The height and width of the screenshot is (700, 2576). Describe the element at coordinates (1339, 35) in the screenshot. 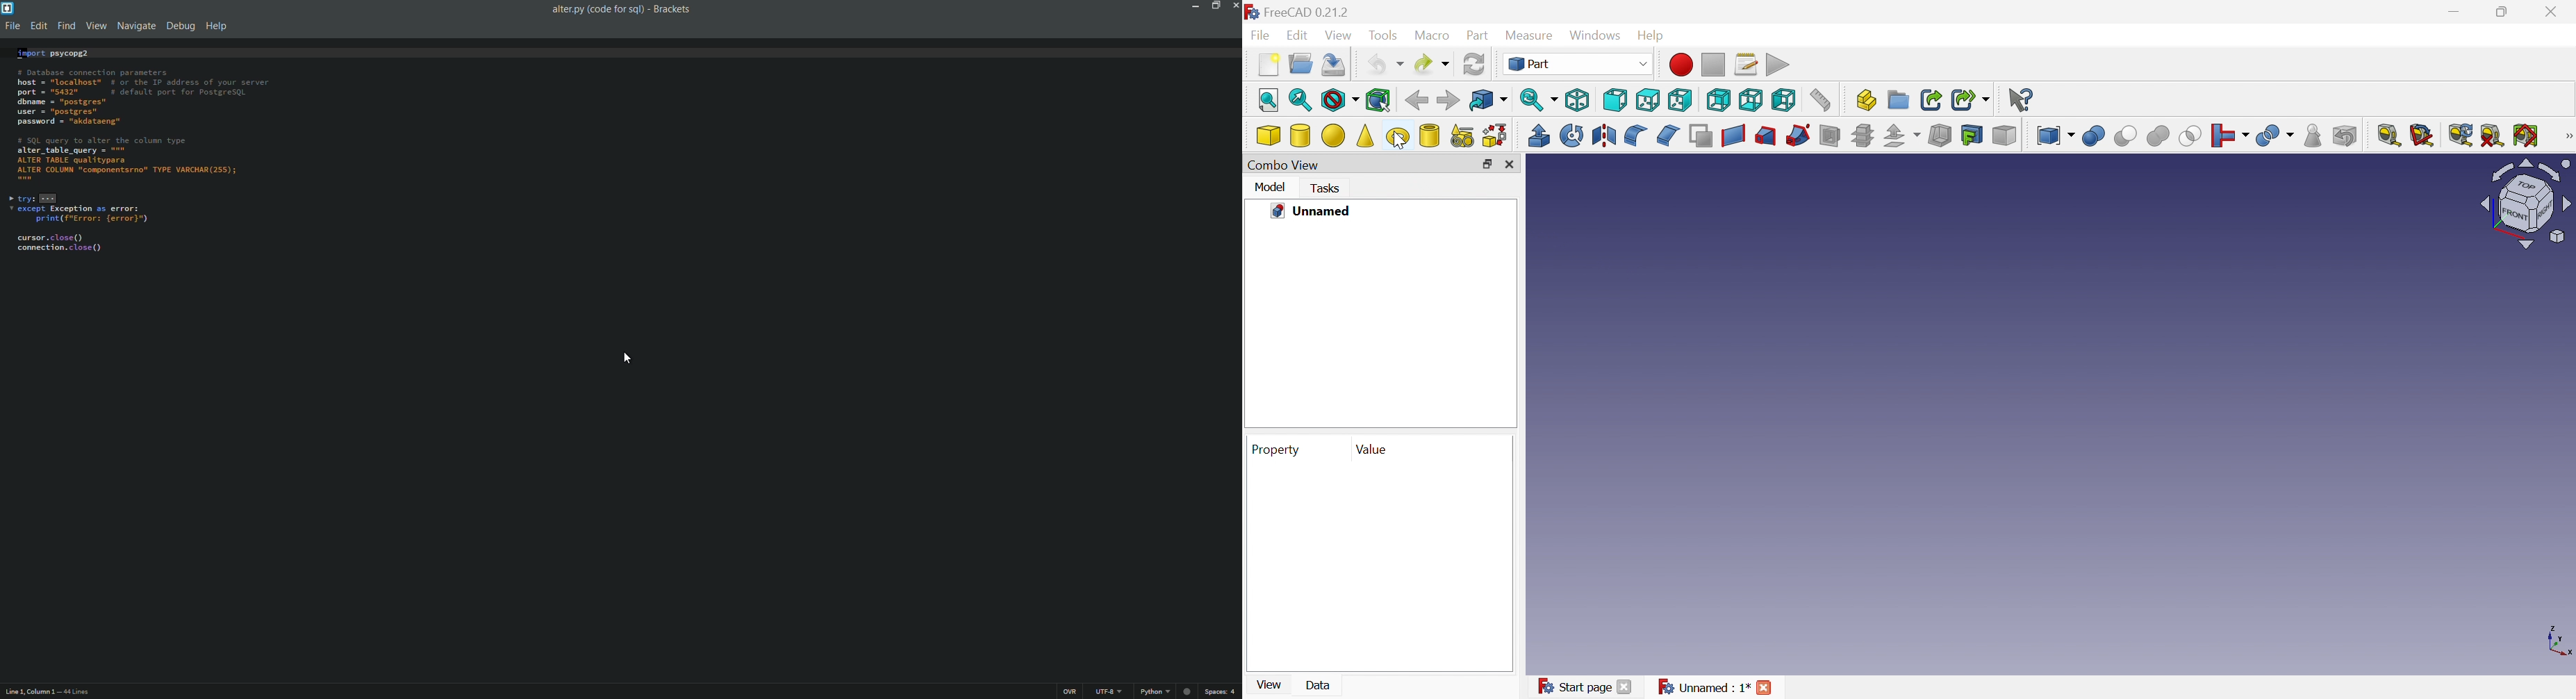

I see `View` at that location.